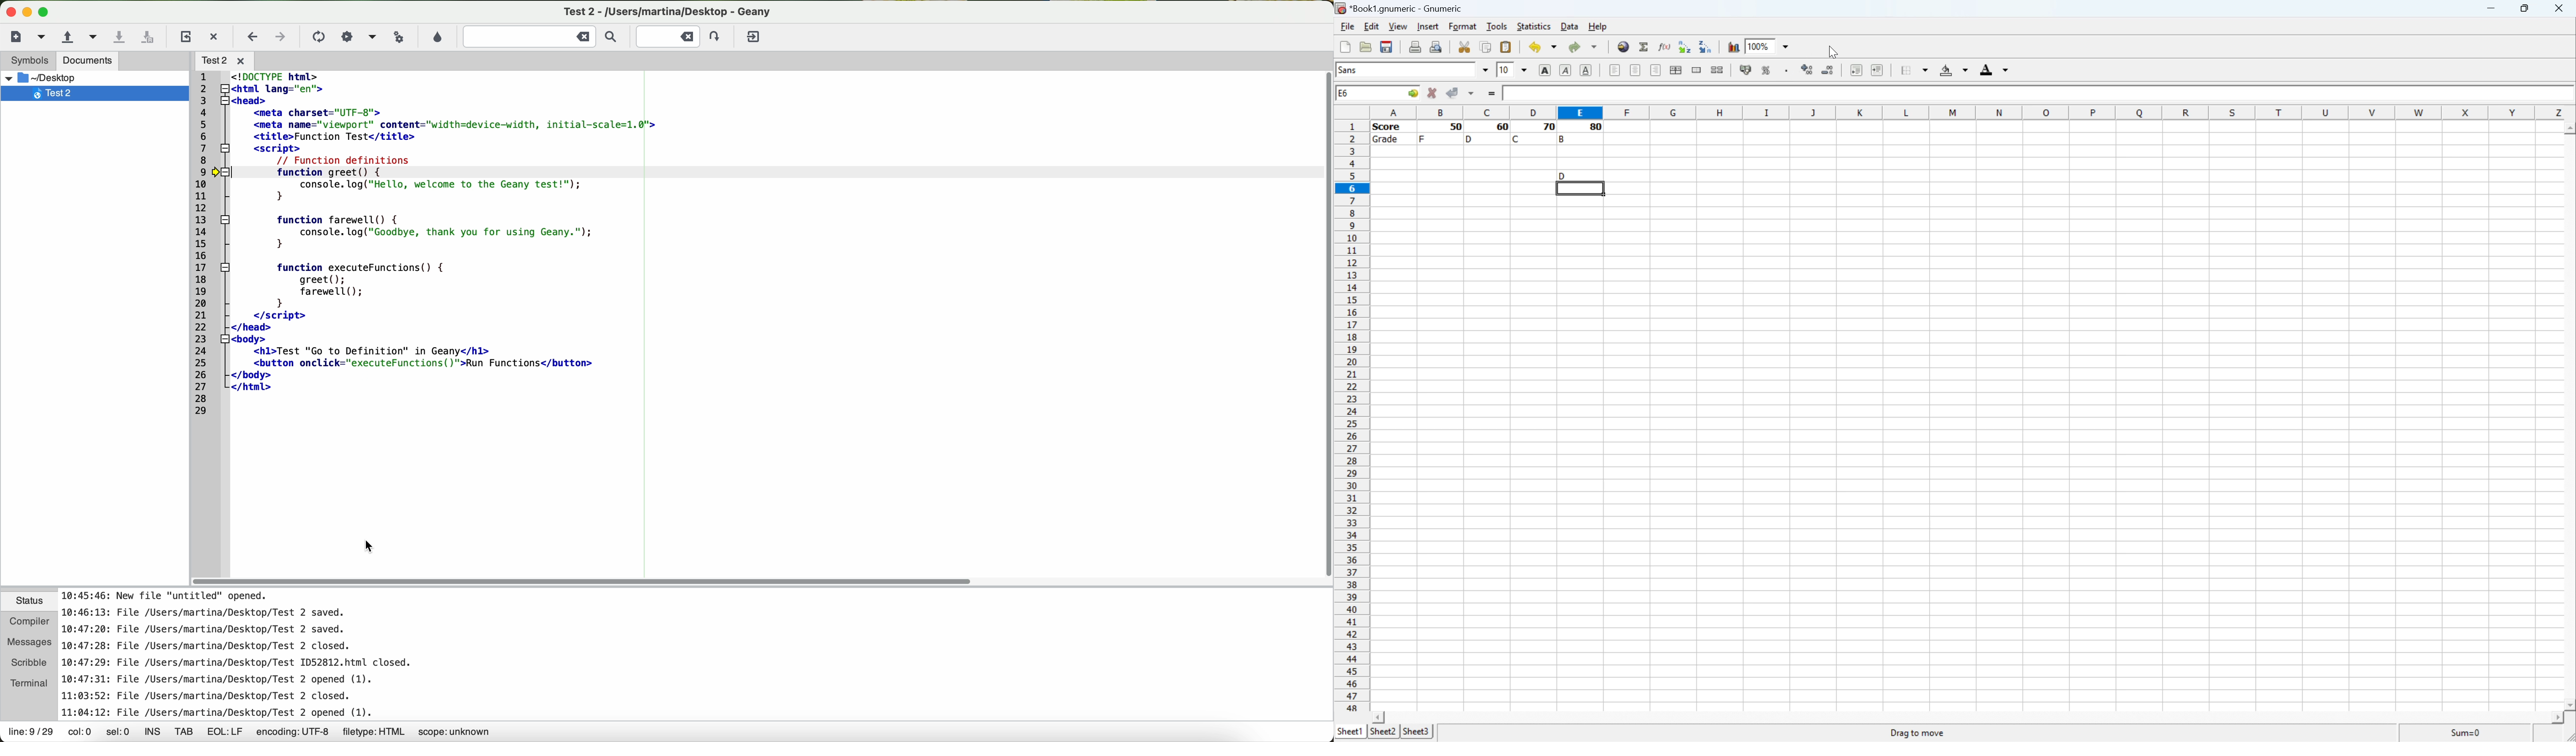  What do you see at coordinates (1833, 51) in the screenshot?
I see `Cursor` at bounding box center [1833, 51].